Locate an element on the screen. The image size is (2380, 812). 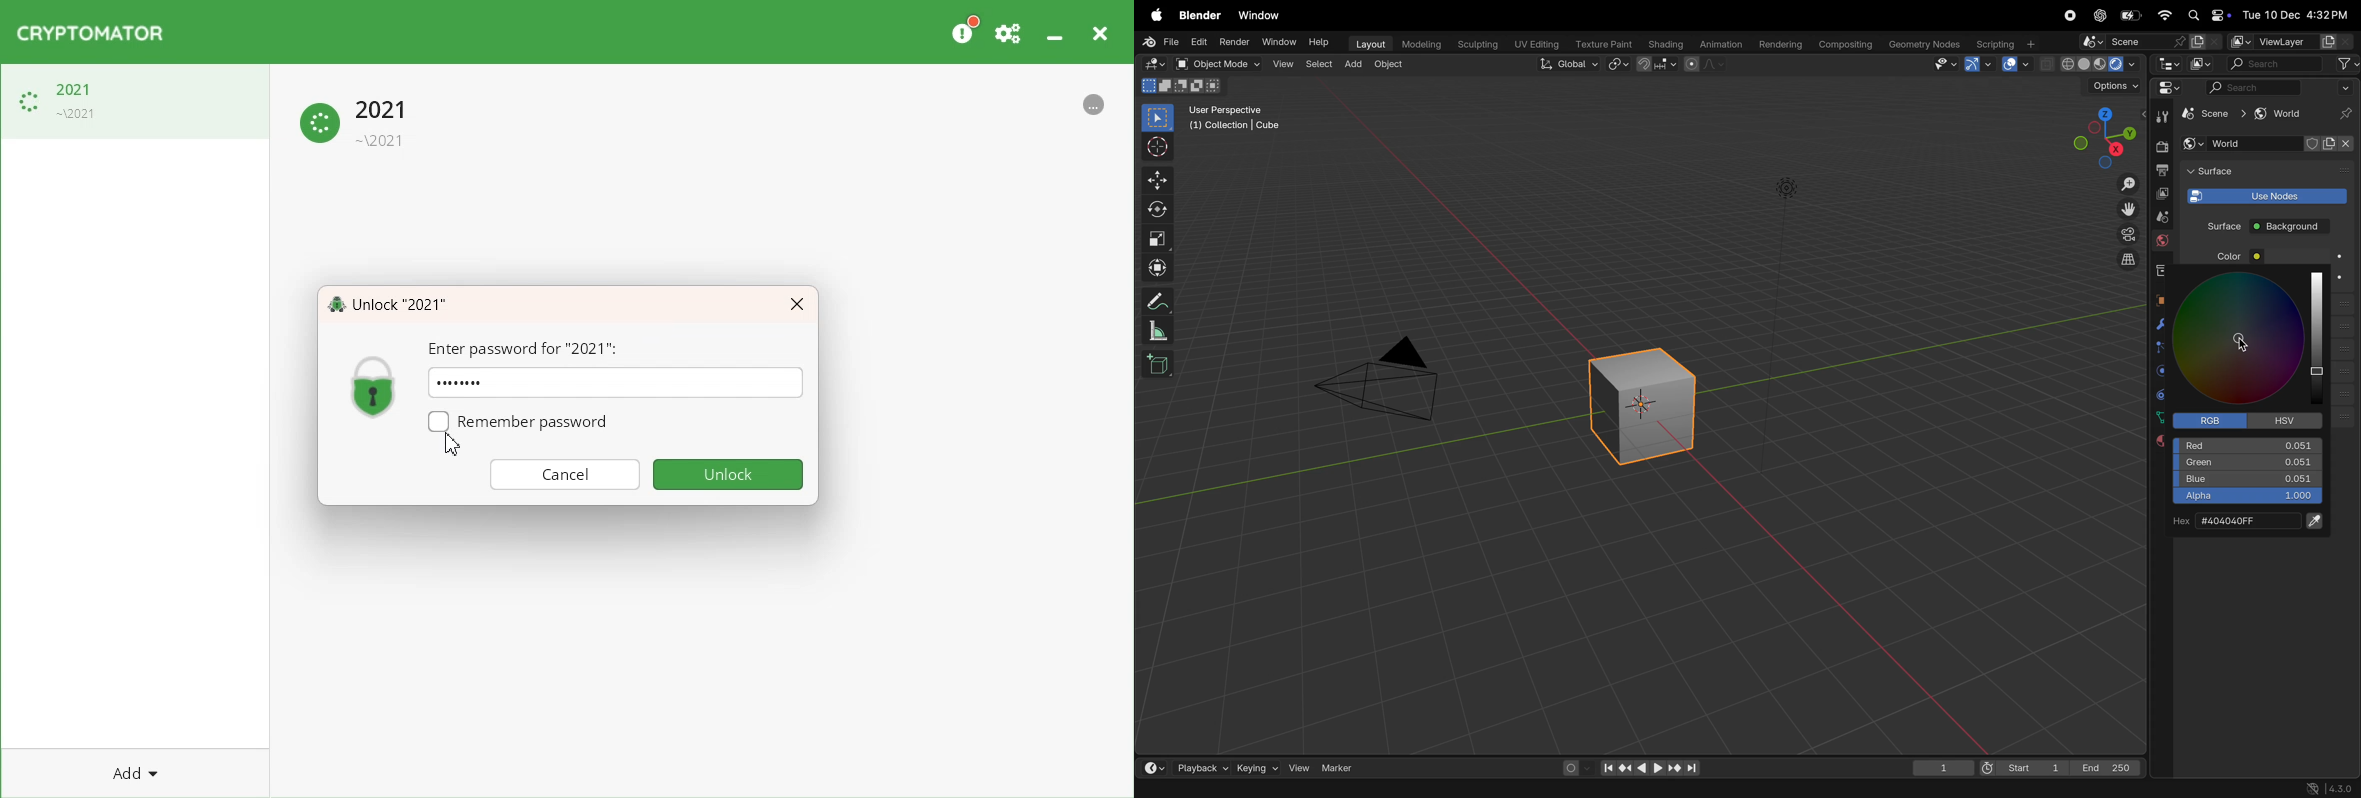
image is located at coordinates (2202, 63).